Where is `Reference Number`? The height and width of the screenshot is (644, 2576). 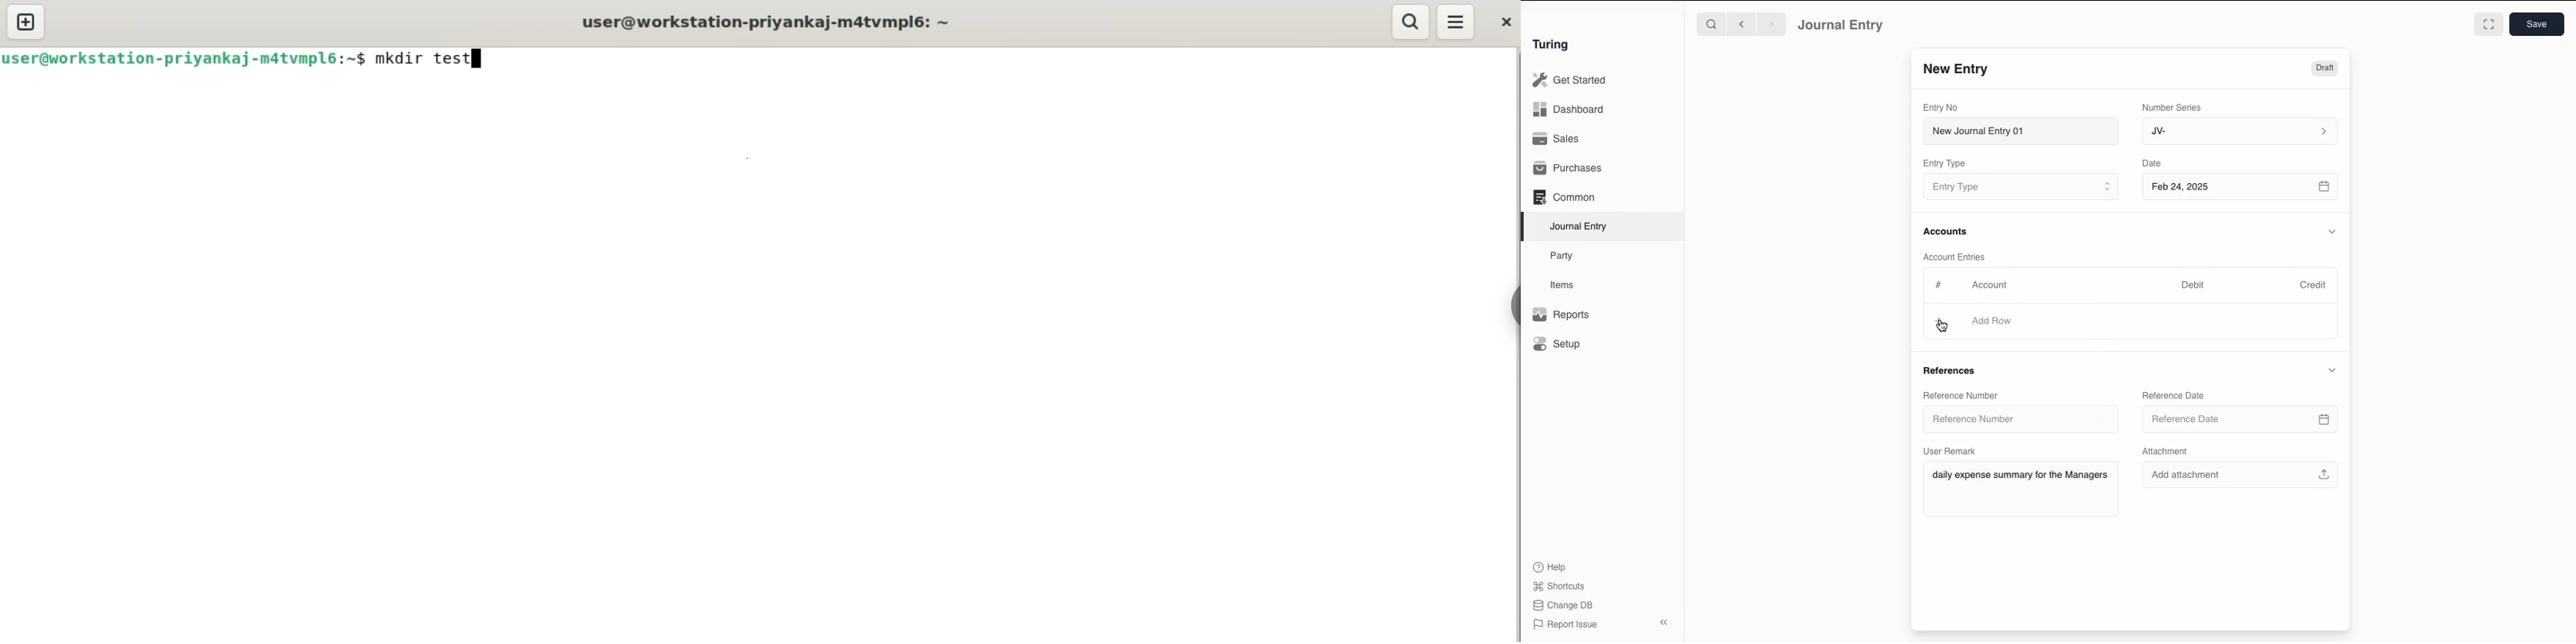
Reference Number is located at coordinates (1960, 395).